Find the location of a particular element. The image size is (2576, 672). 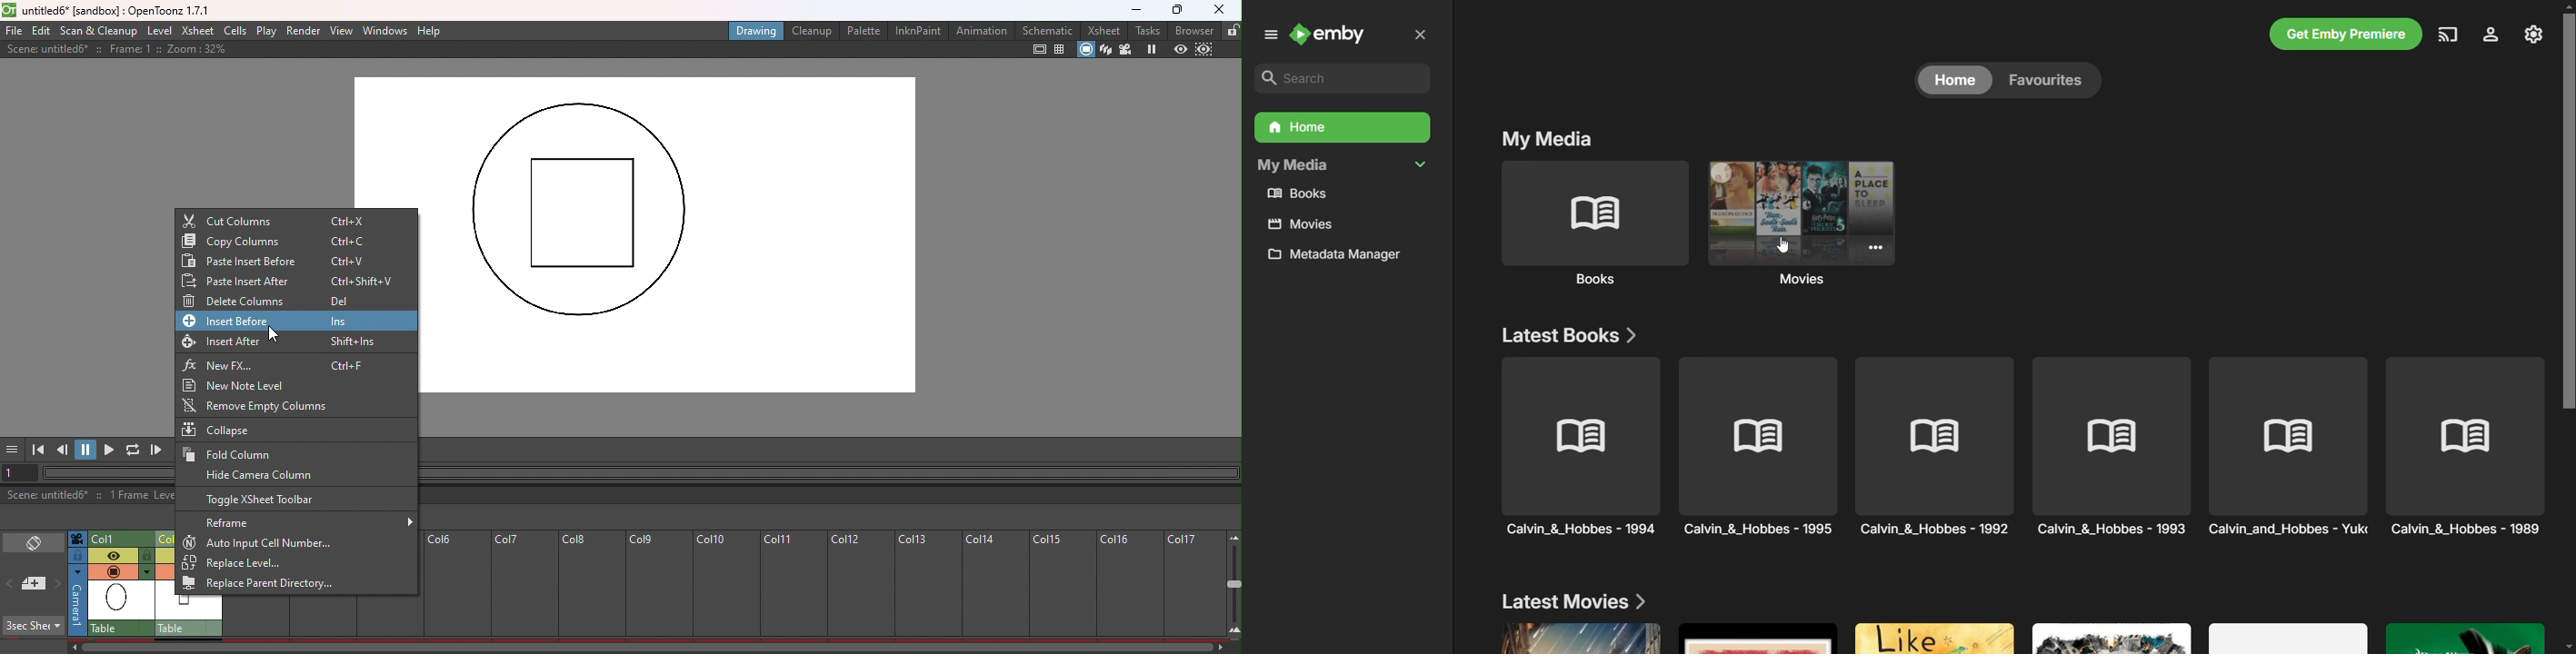

Previous frame is located at coordinates (64, 450).